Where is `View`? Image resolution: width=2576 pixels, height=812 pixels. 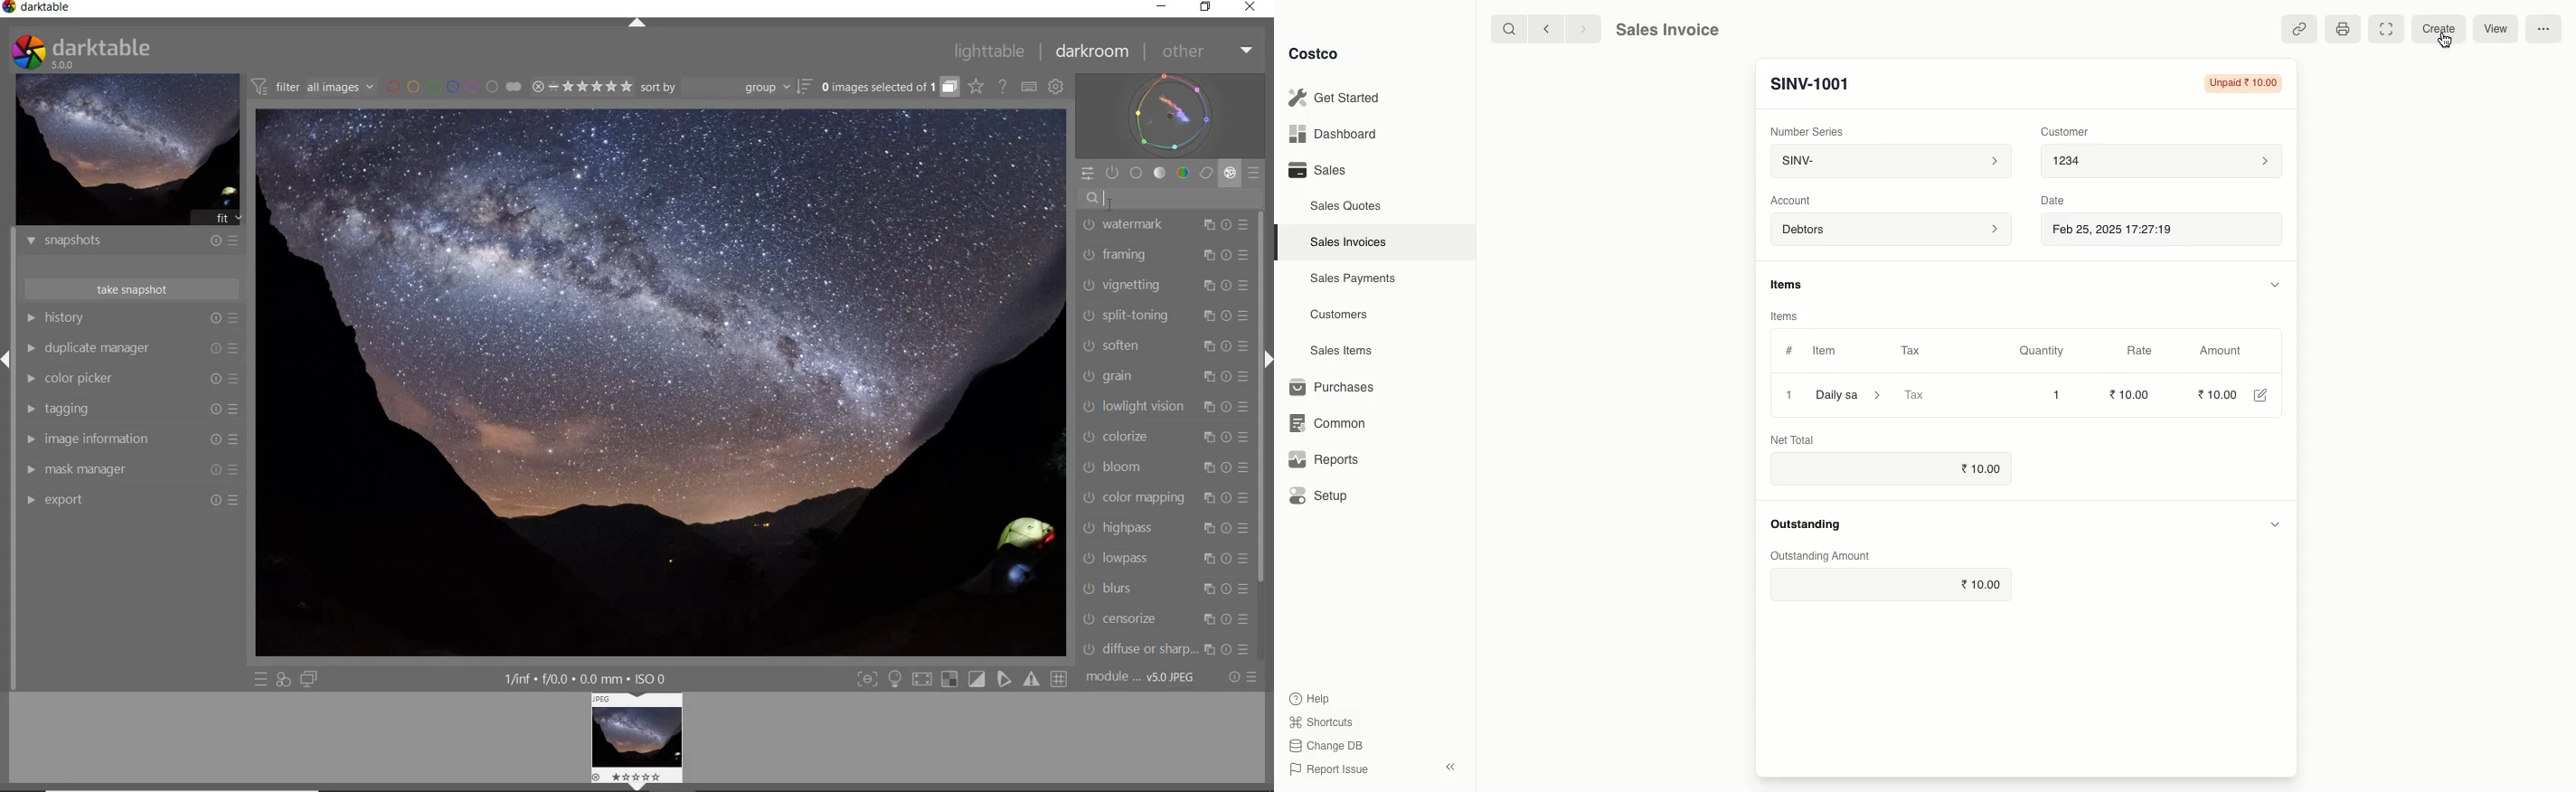
View is located at coordinates (2501, 28).